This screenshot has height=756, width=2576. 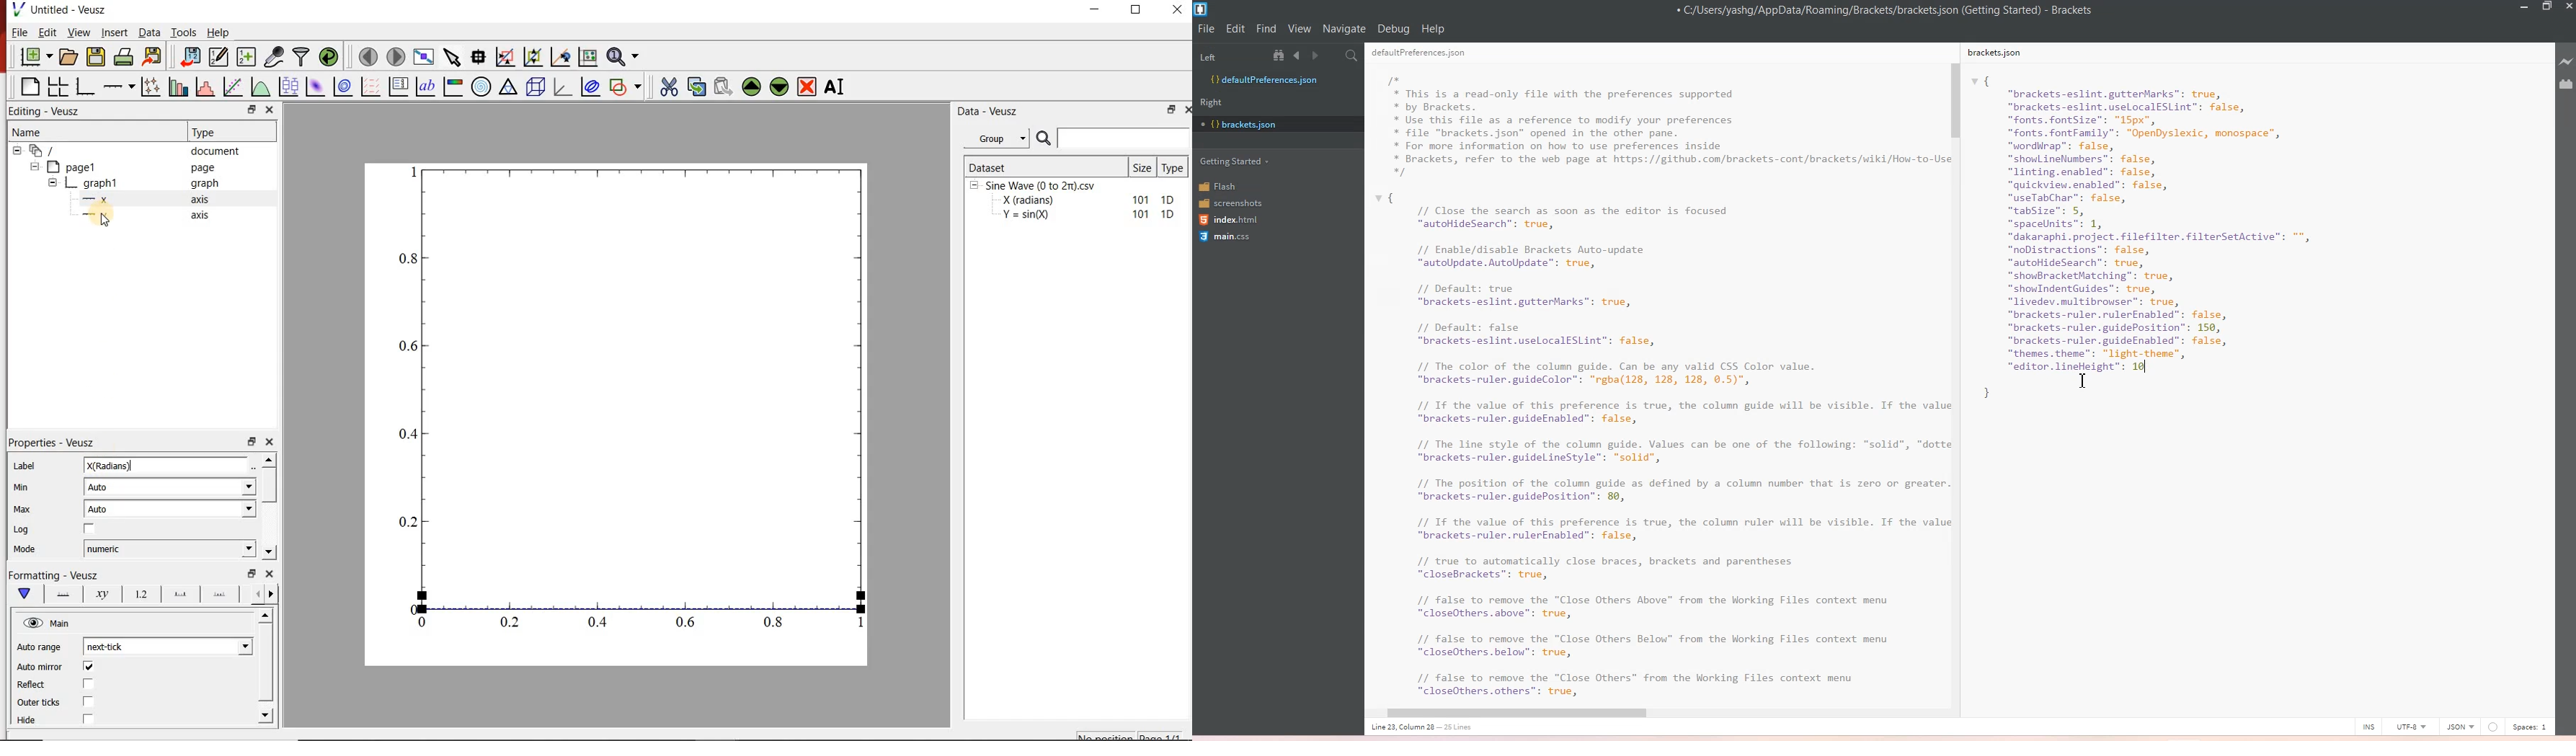 What do you see at coordinates (535, 55) in the screenshot?
I see `click to zoom out` at bounding box center [535, 55].